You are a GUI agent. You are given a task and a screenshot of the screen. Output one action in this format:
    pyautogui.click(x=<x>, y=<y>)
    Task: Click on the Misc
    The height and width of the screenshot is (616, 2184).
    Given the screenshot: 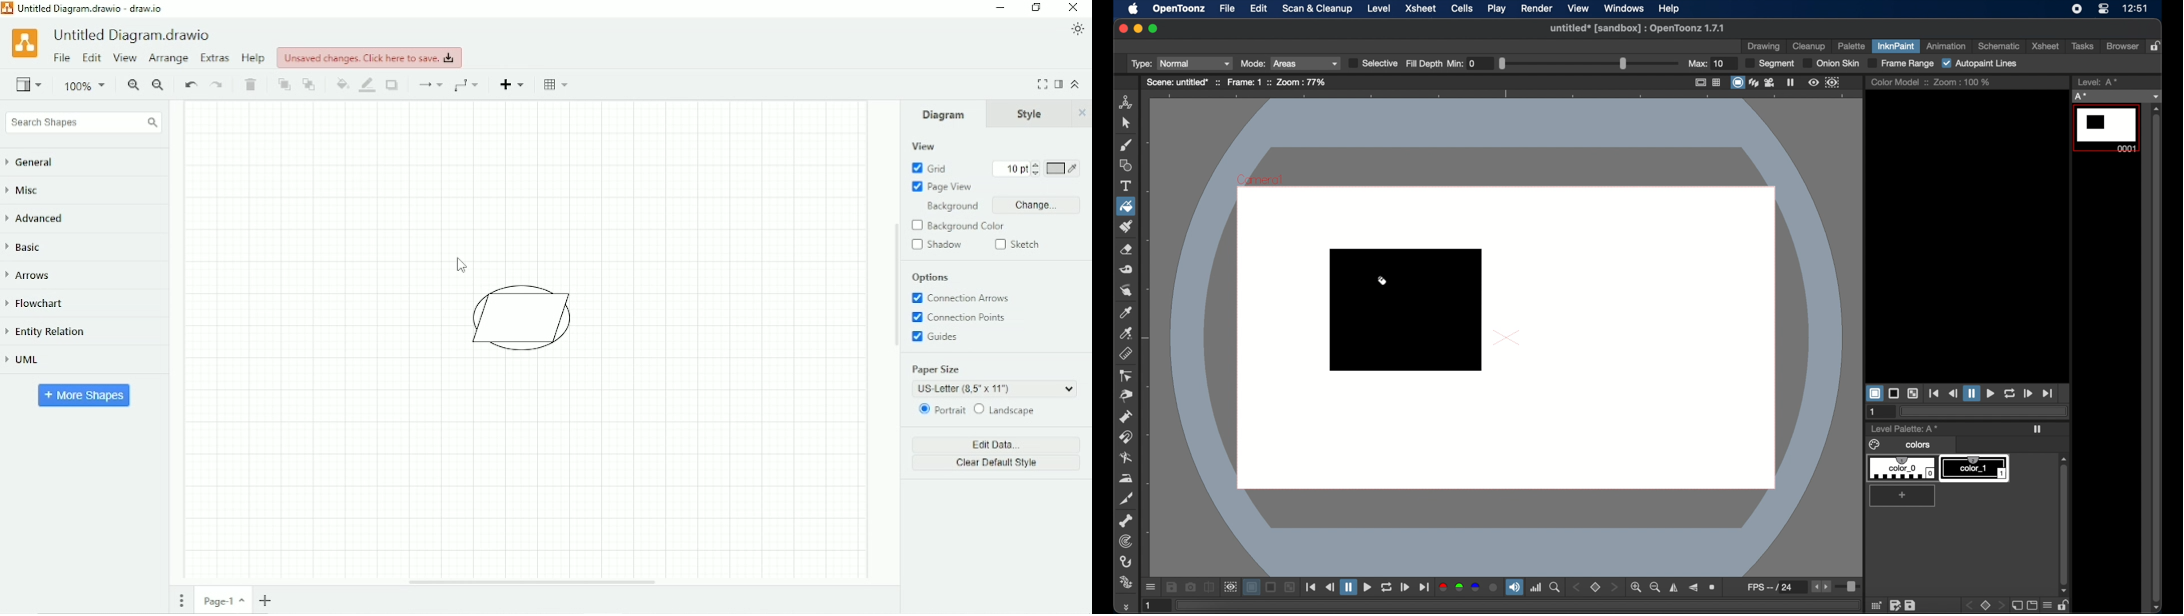 What is the action you would take?
    pyautogui.click(x=29, y=192)
    